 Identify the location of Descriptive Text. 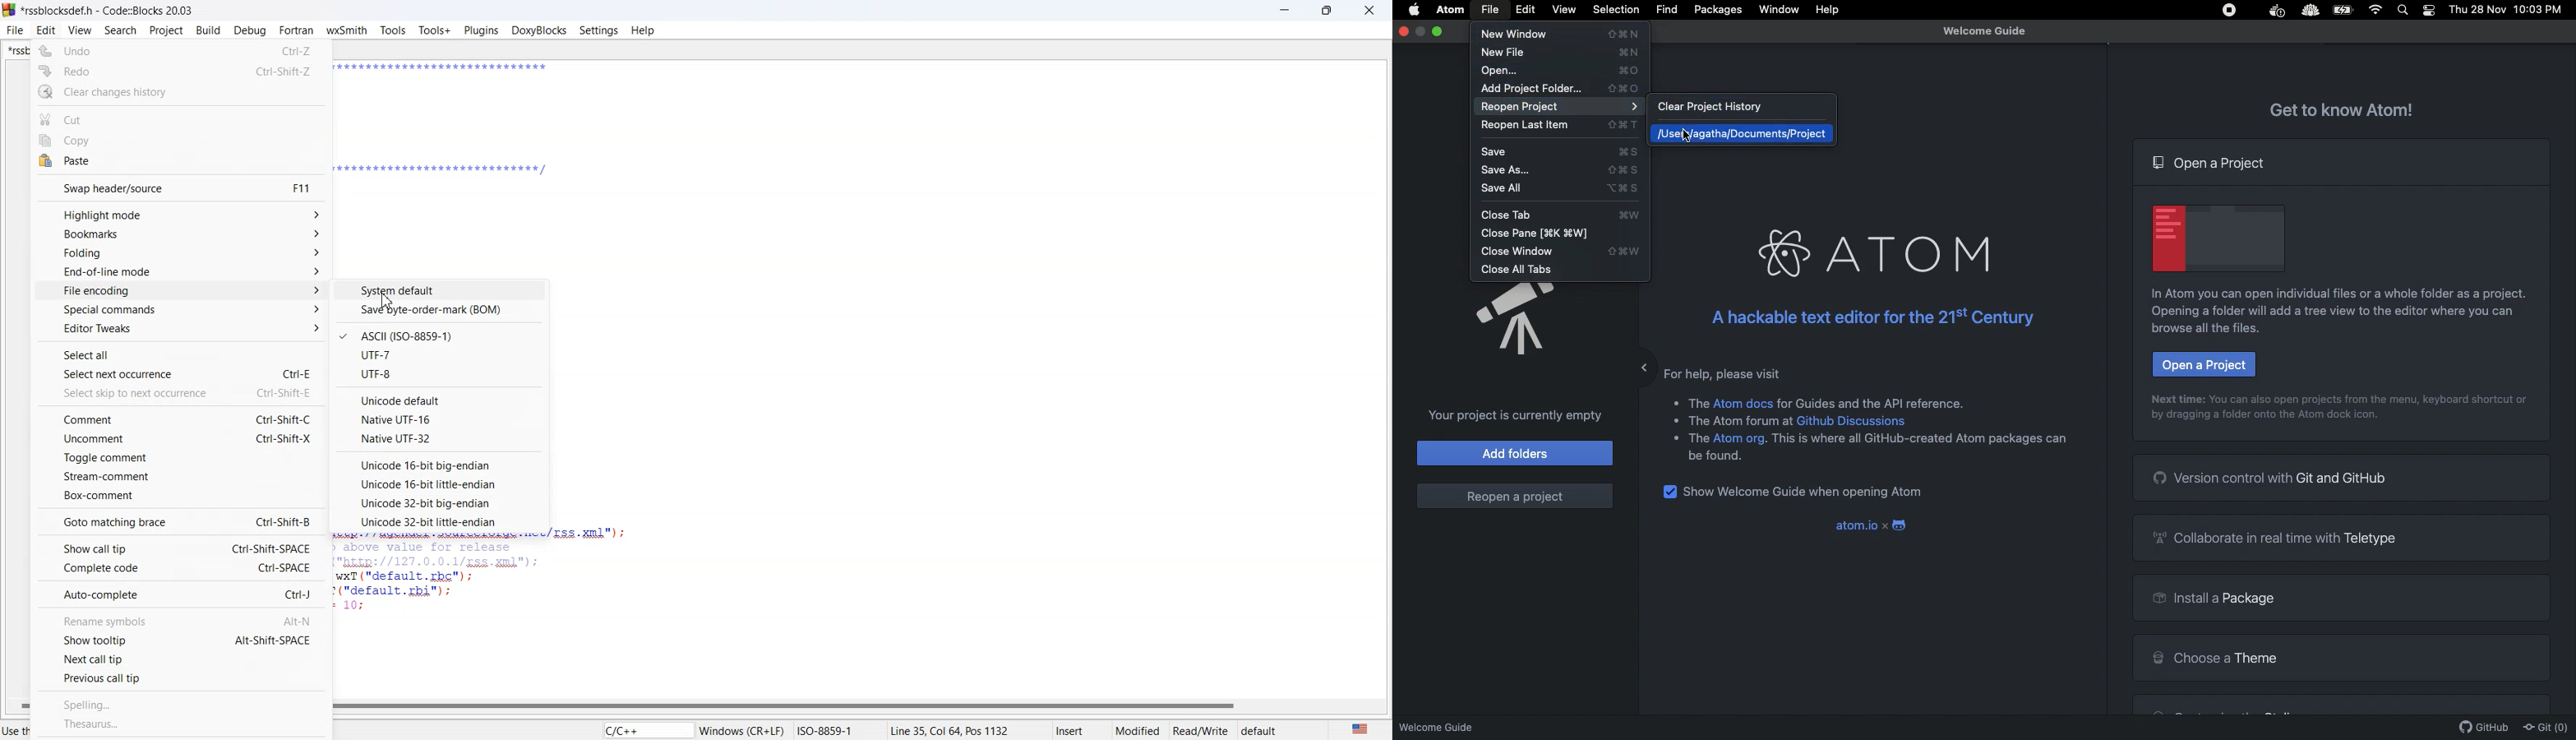
(1876, 401).